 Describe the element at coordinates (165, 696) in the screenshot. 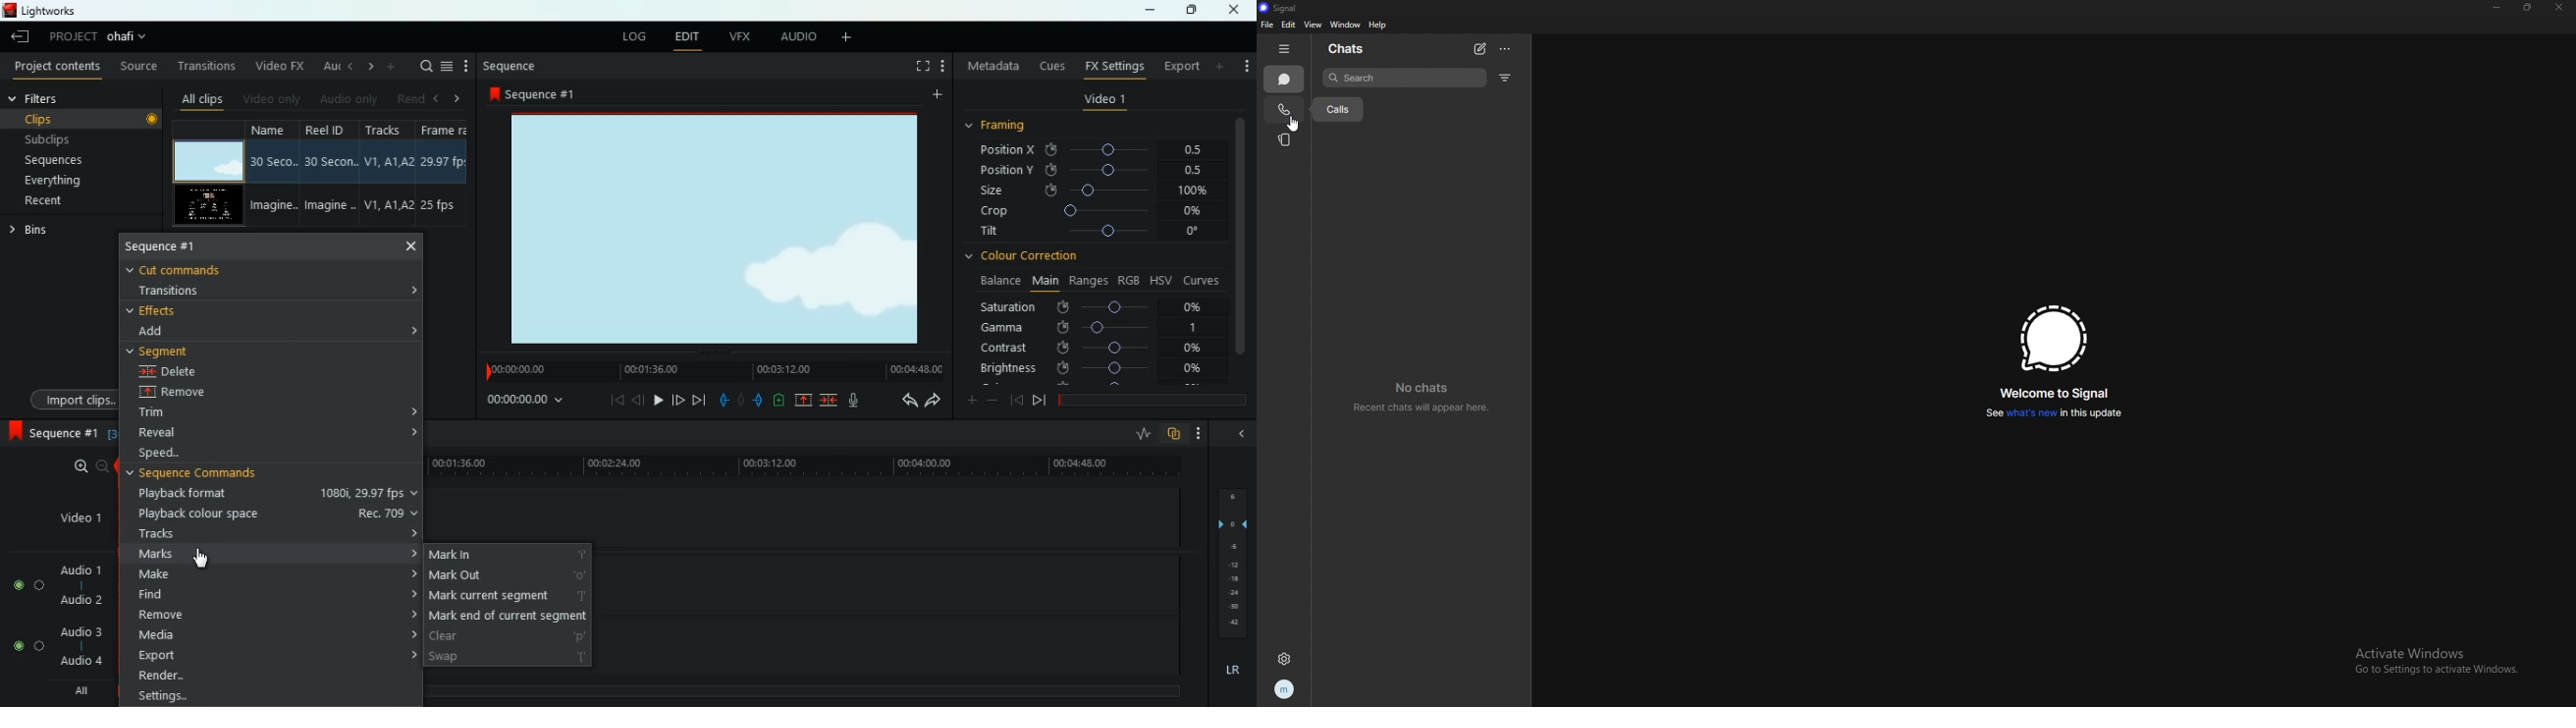

I see `` at that location.